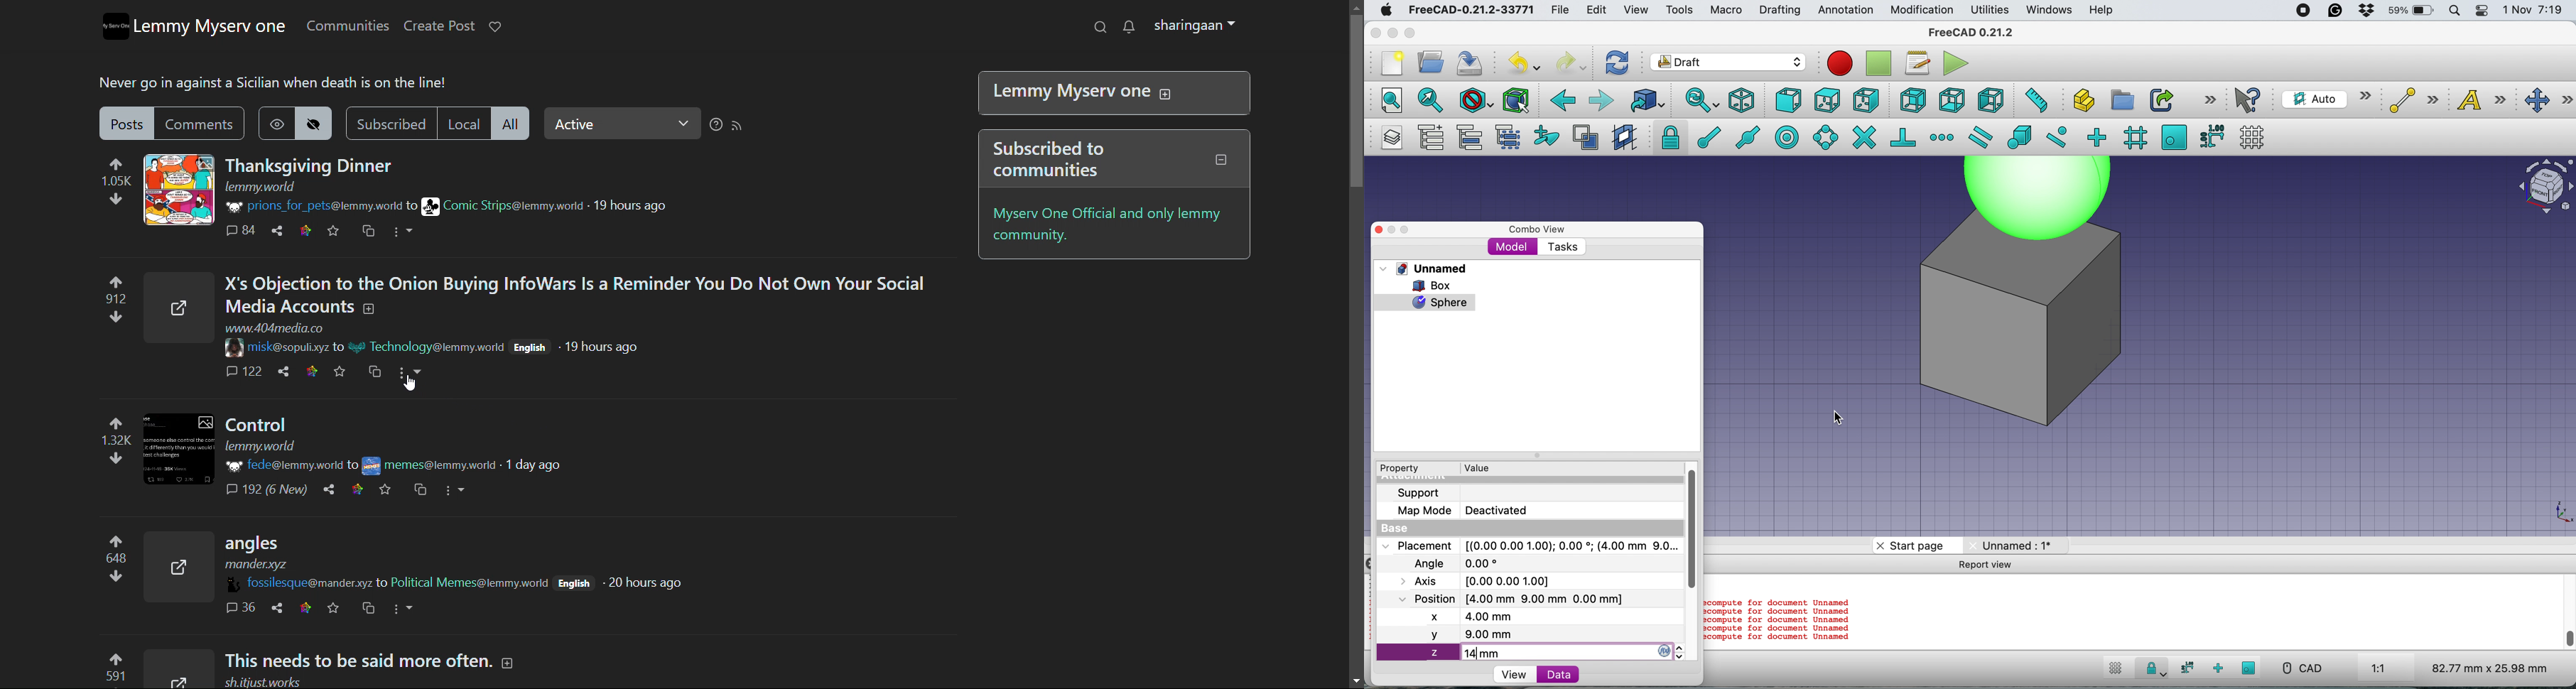 The height and width of the screenshot is (700, 2576). What do you see at coordinates (239, 608) in the screenshot?
I see `comments` at bounding box center [239, 608].